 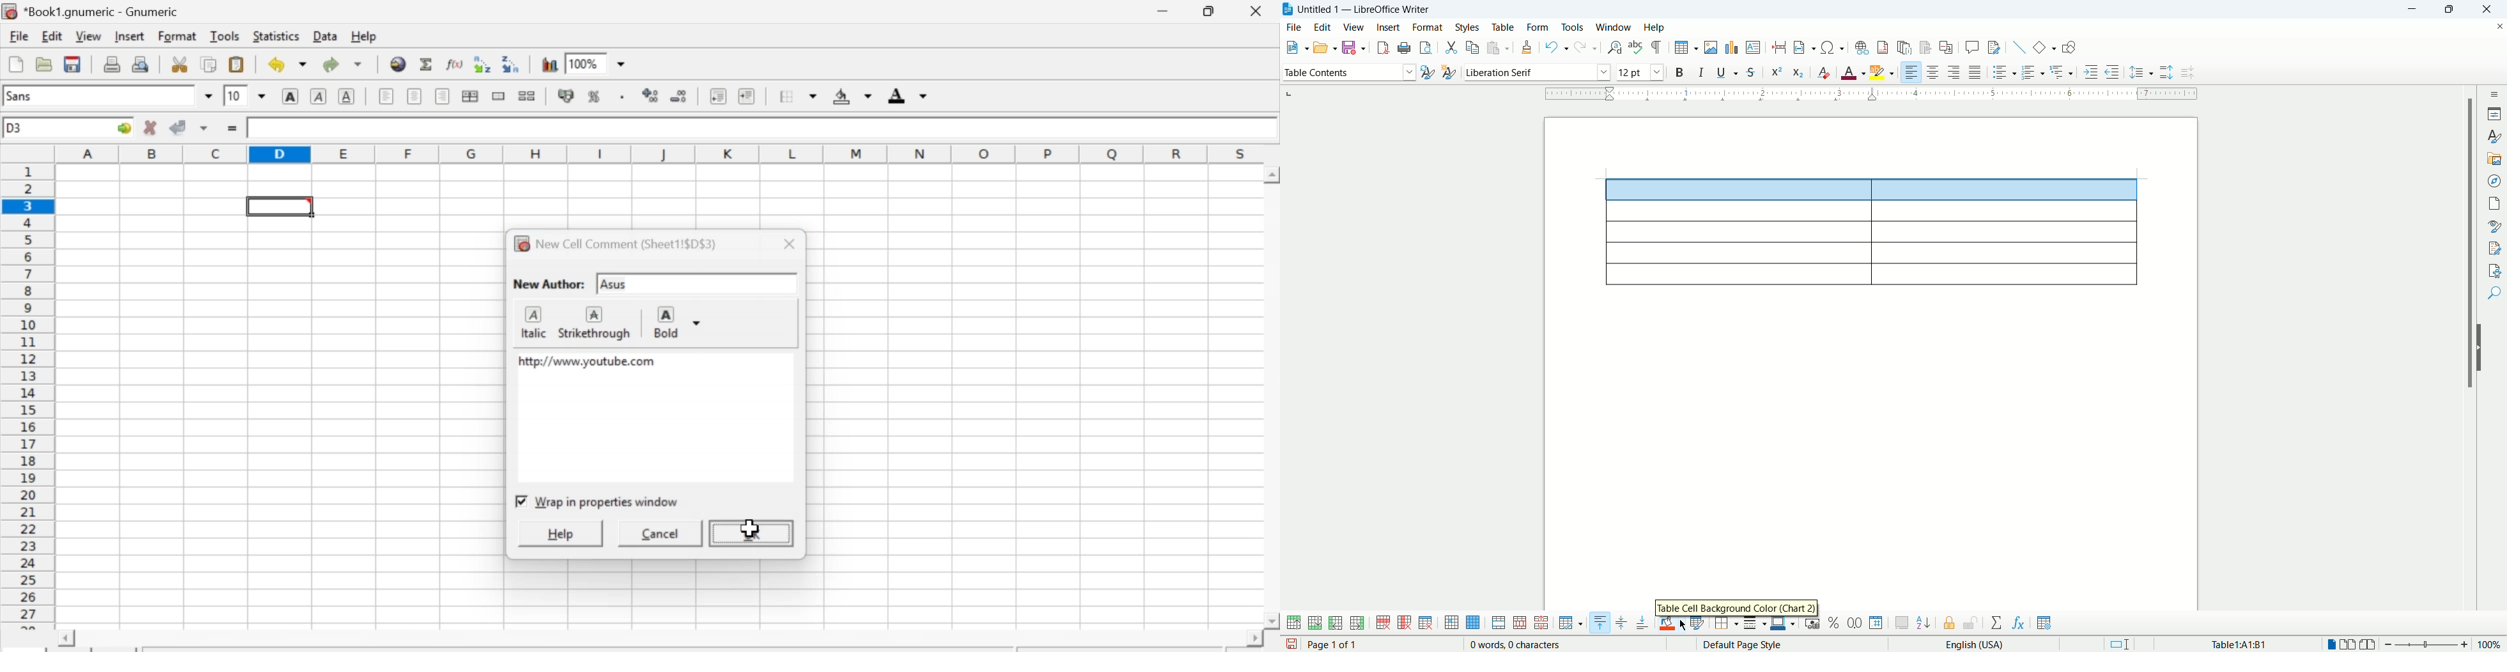 What do you see at coordinates (1754, 47) in the screenshot?
I see `insert text box` at bounding box center [1754, 47].